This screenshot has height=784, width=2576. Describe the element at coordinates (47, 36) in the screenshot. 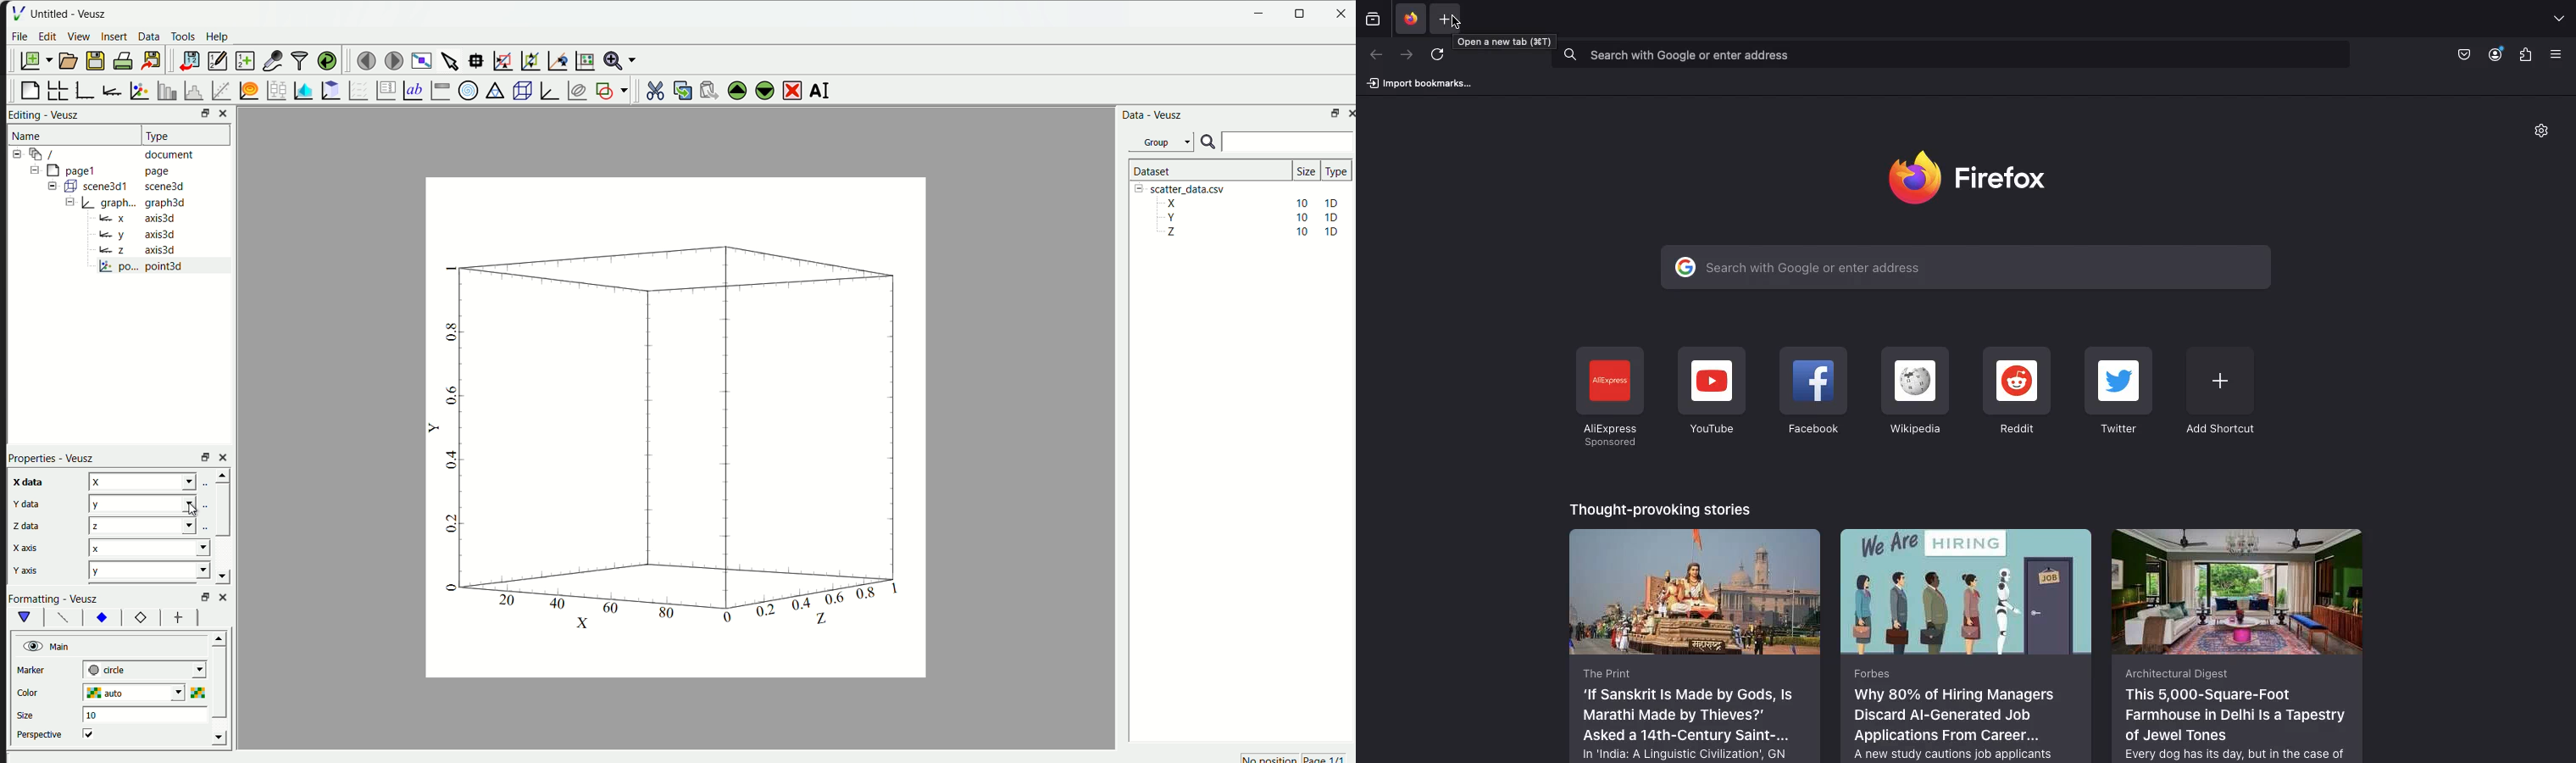

I see `edit` at that location.